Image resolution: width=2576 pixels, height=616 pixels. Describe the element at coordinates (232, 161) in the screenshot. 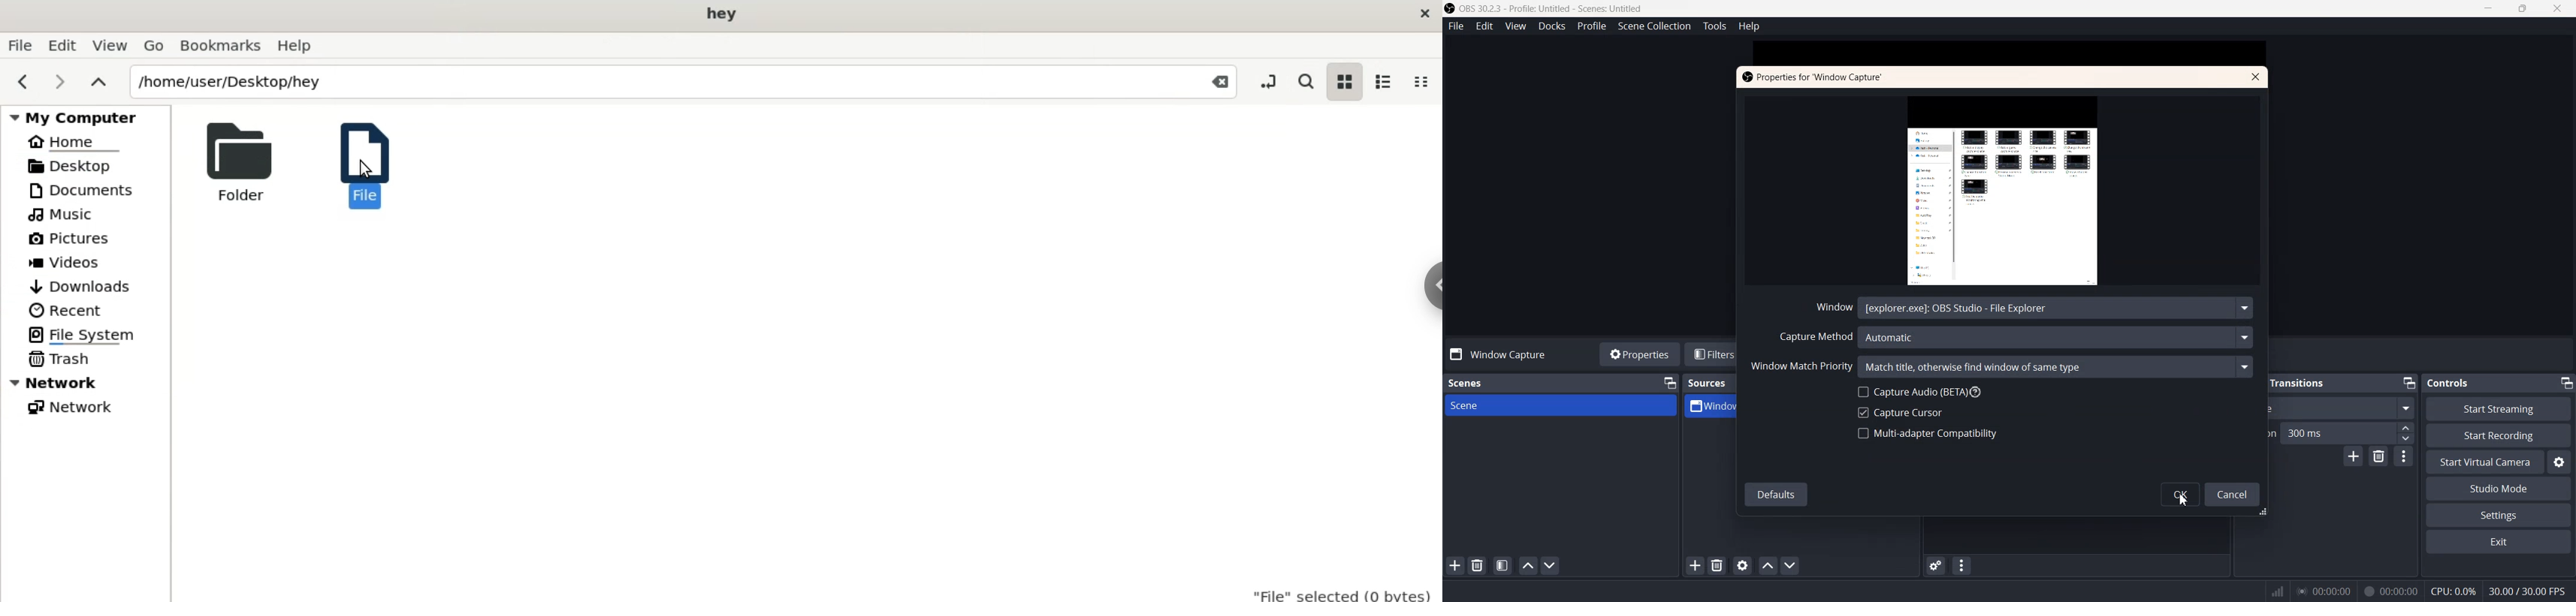

I see `folder` at that location.